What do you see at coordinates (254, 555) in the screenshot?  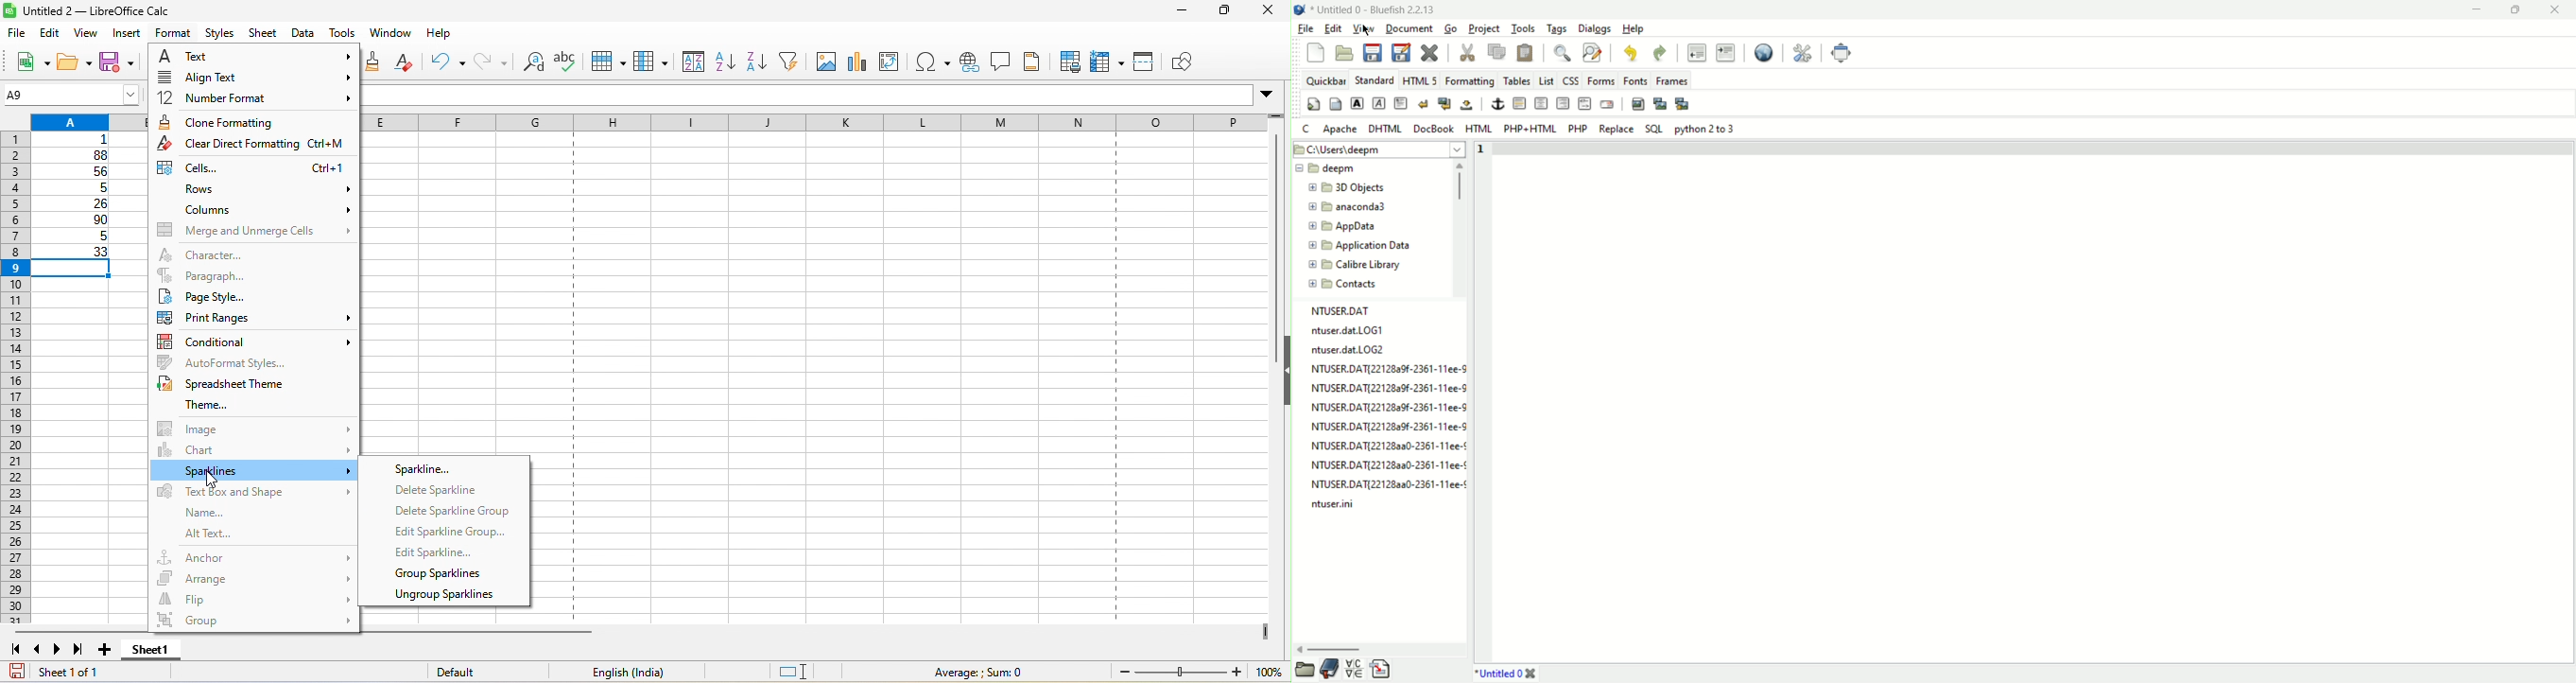 I see `anchor` at bounding box center [254, 555].